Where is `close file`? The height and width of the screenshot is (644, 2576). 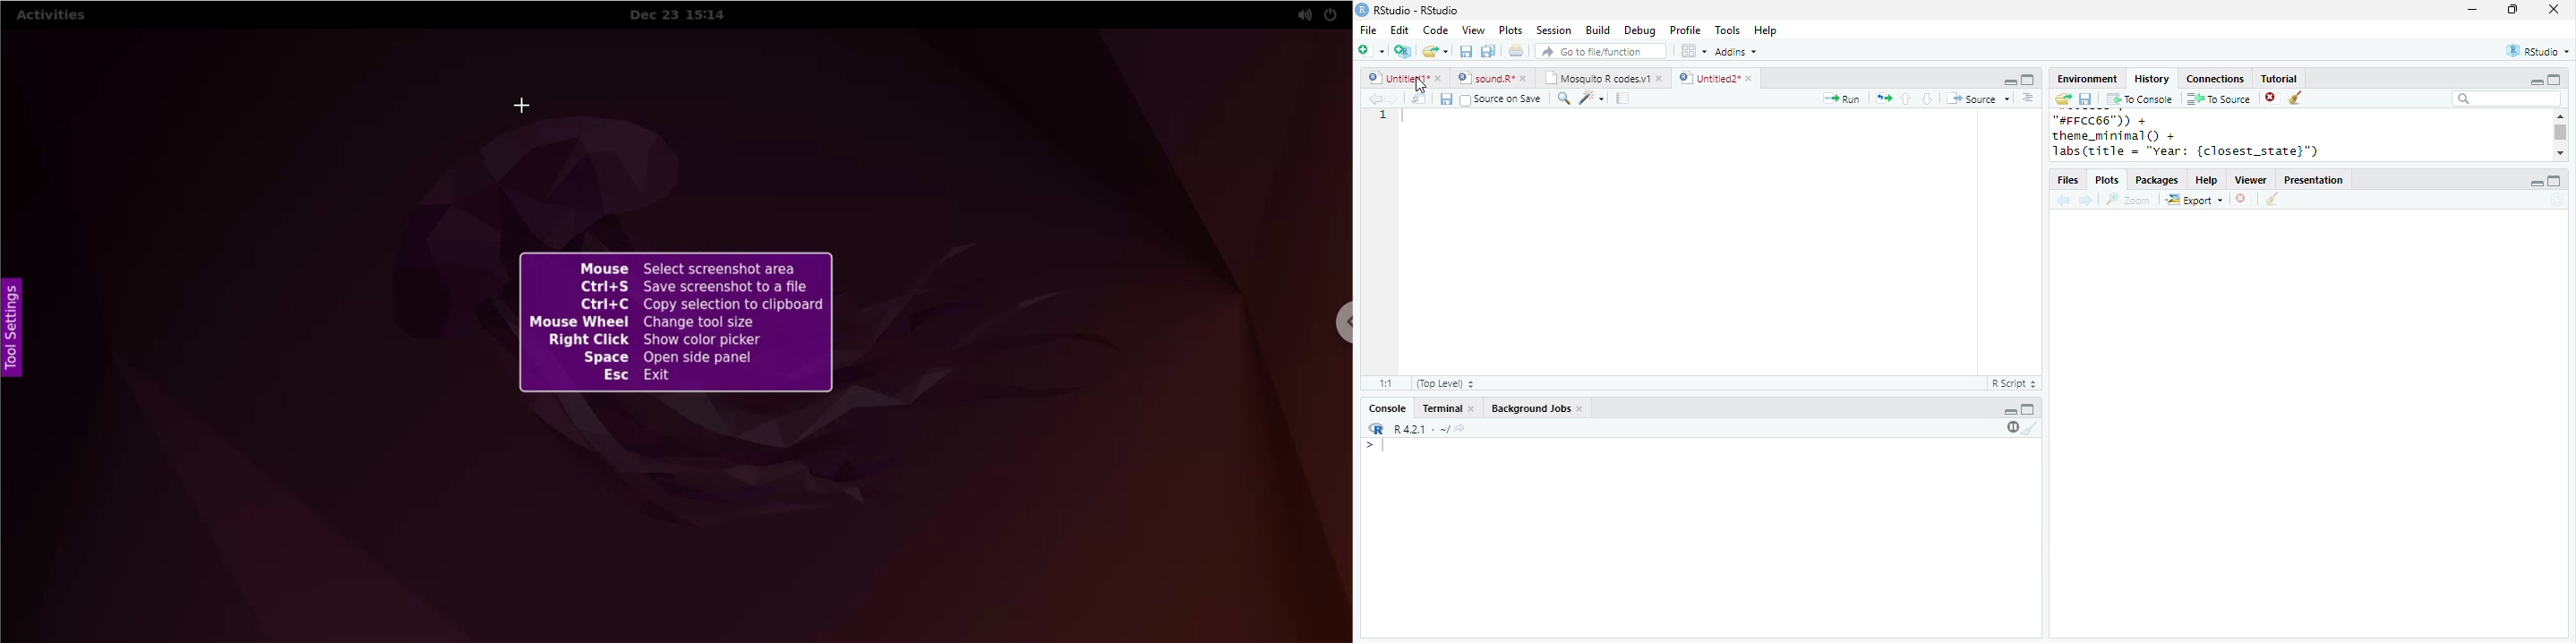 close file is located at coordinates (2272, 99).